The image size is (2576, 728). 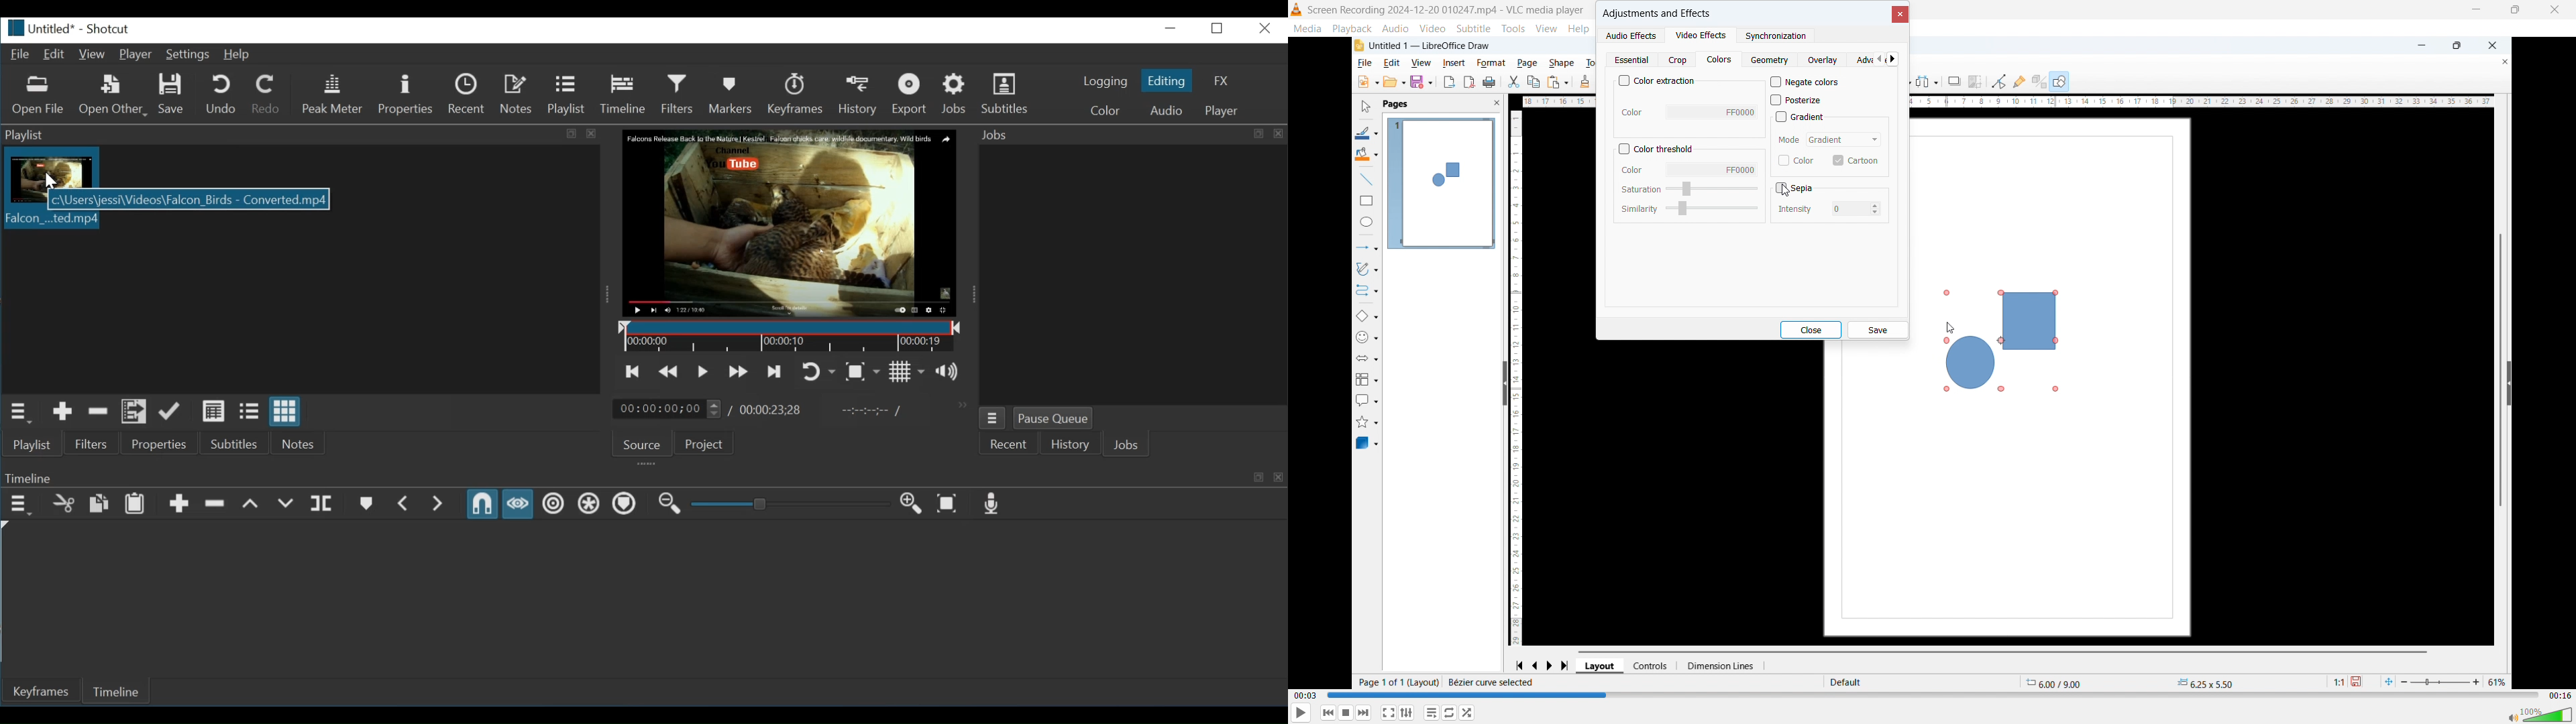 I want to click on mode, so click(x=1789, y=140).